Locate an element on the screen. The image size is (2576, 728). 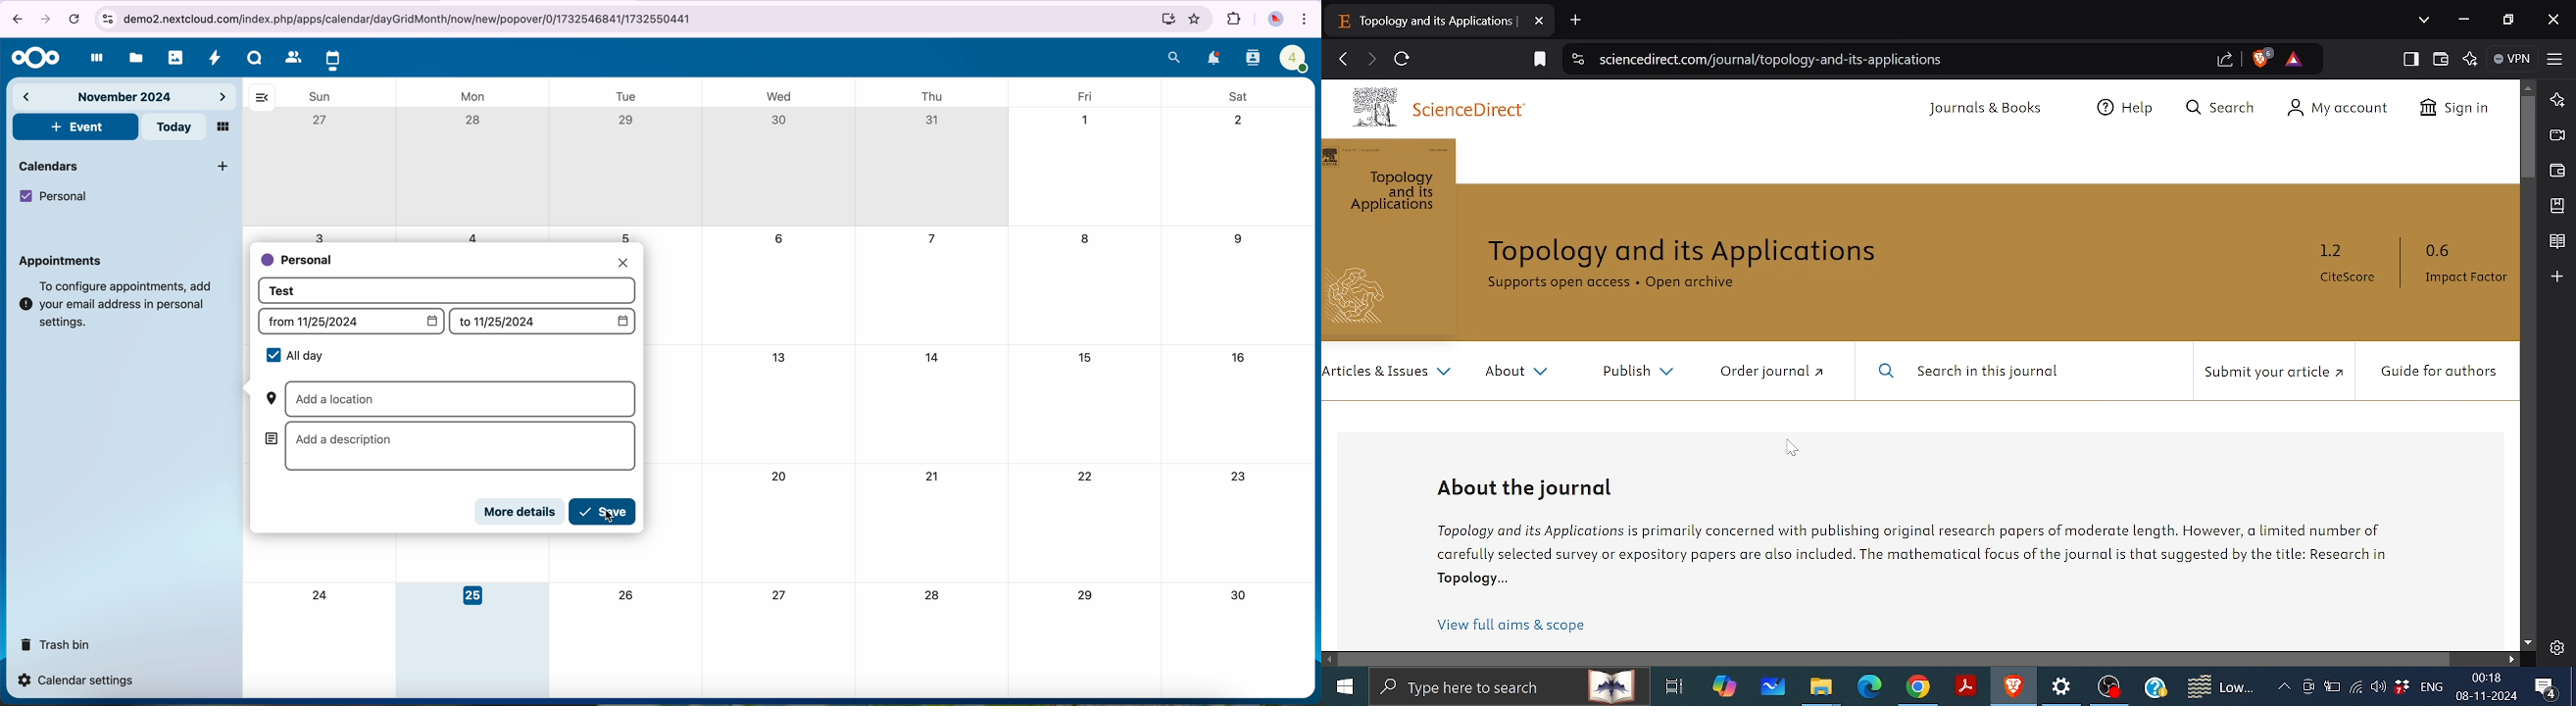
Brave shield is located at coordinates (2262, 60).